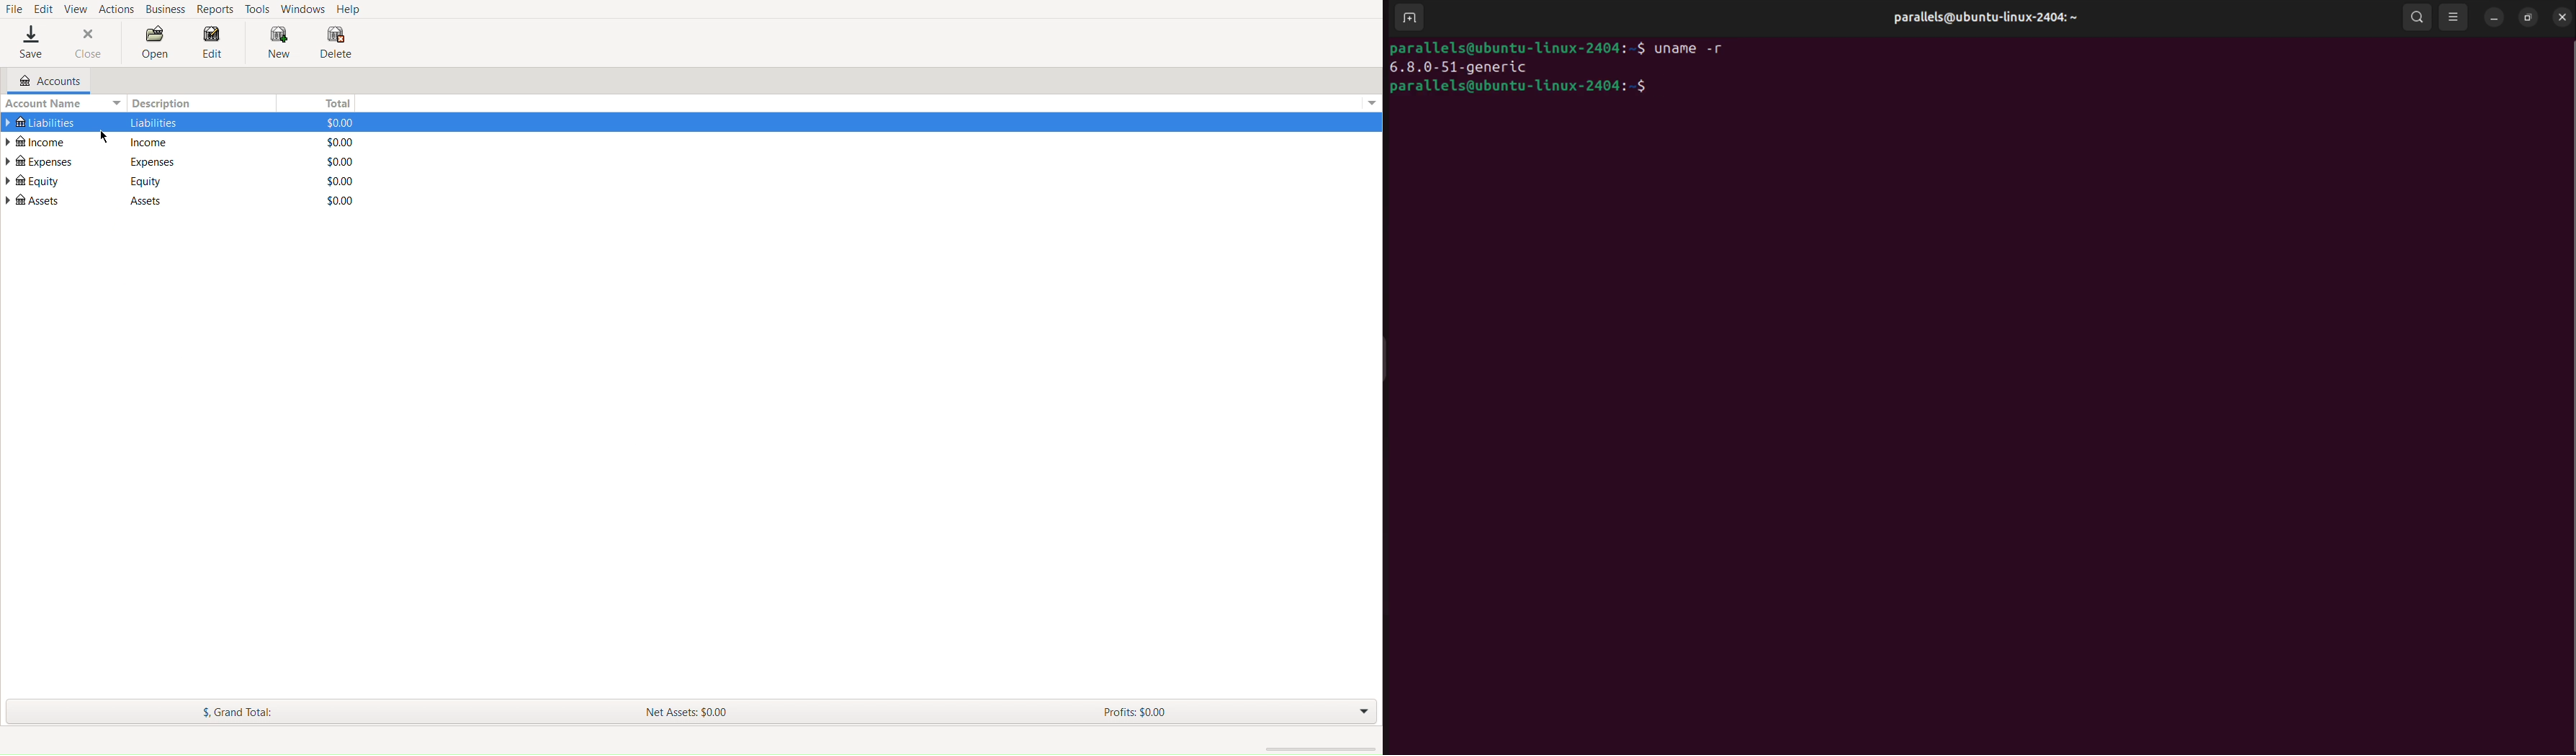 This screenshot has width=2576, height=756. Describe the element at coordinates (162, 104) in the screenshot. I see `Description` at that location.